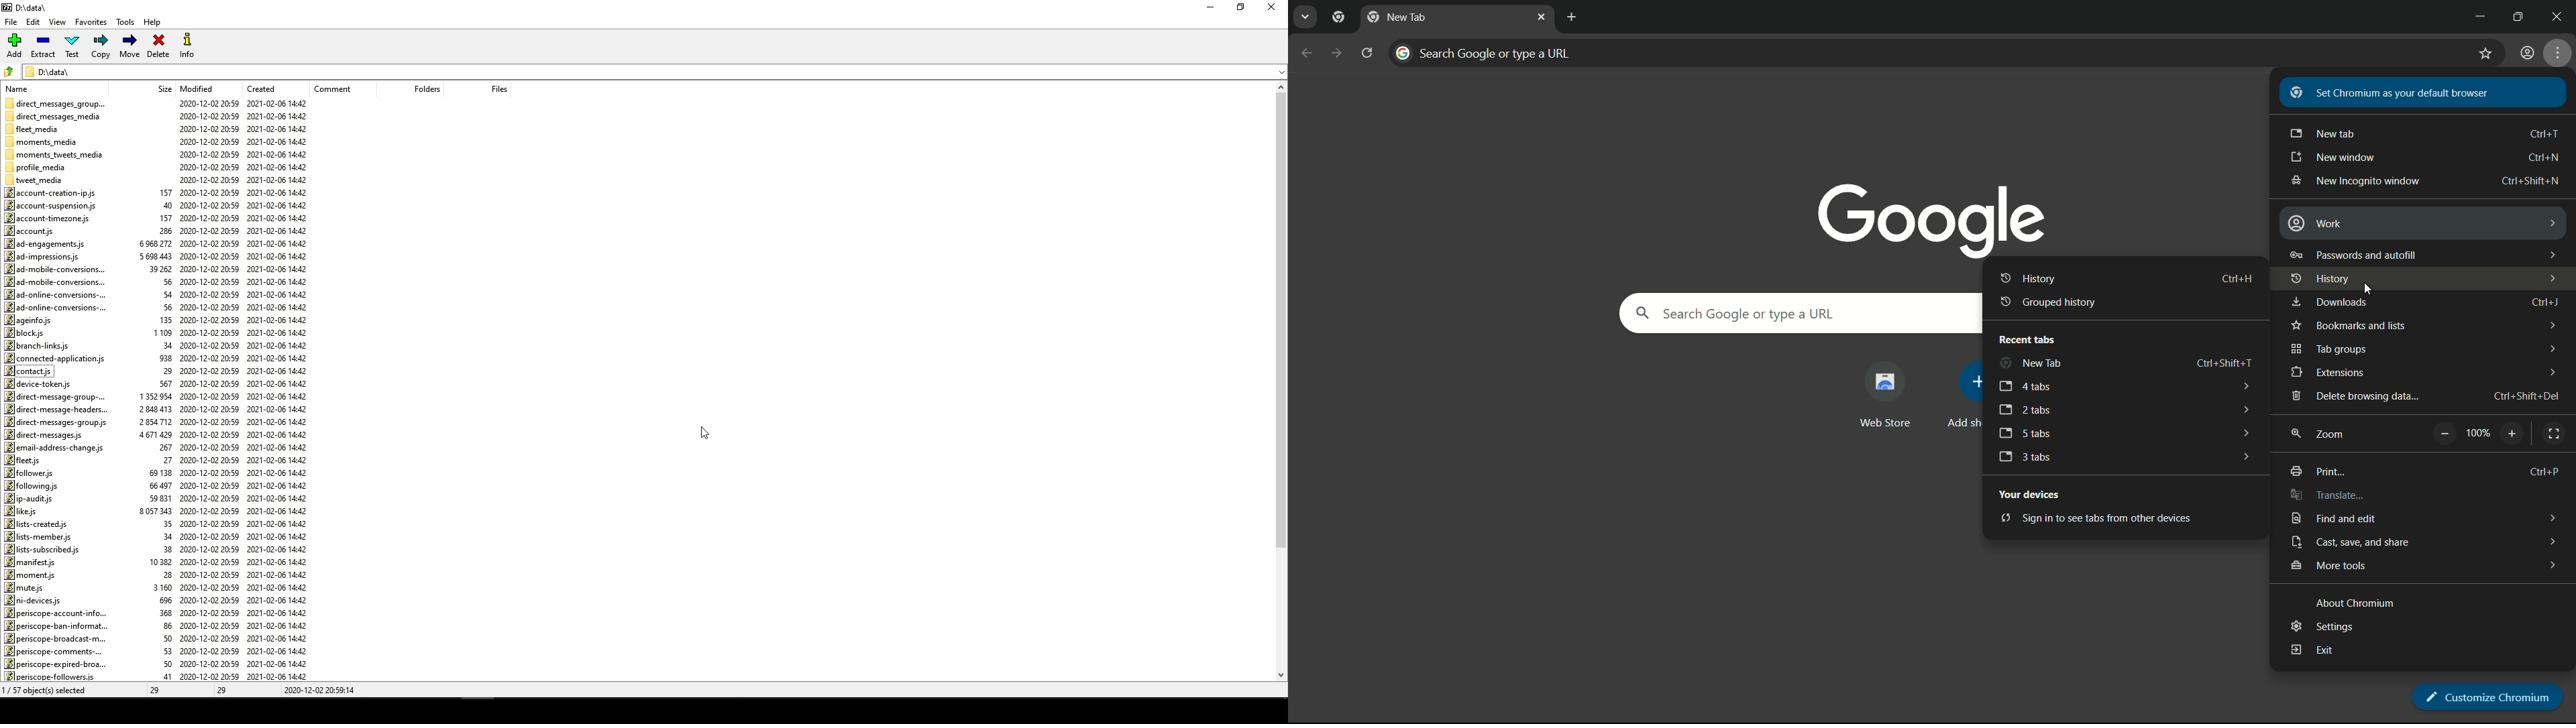  I want to click on 29, so click(225, 690).